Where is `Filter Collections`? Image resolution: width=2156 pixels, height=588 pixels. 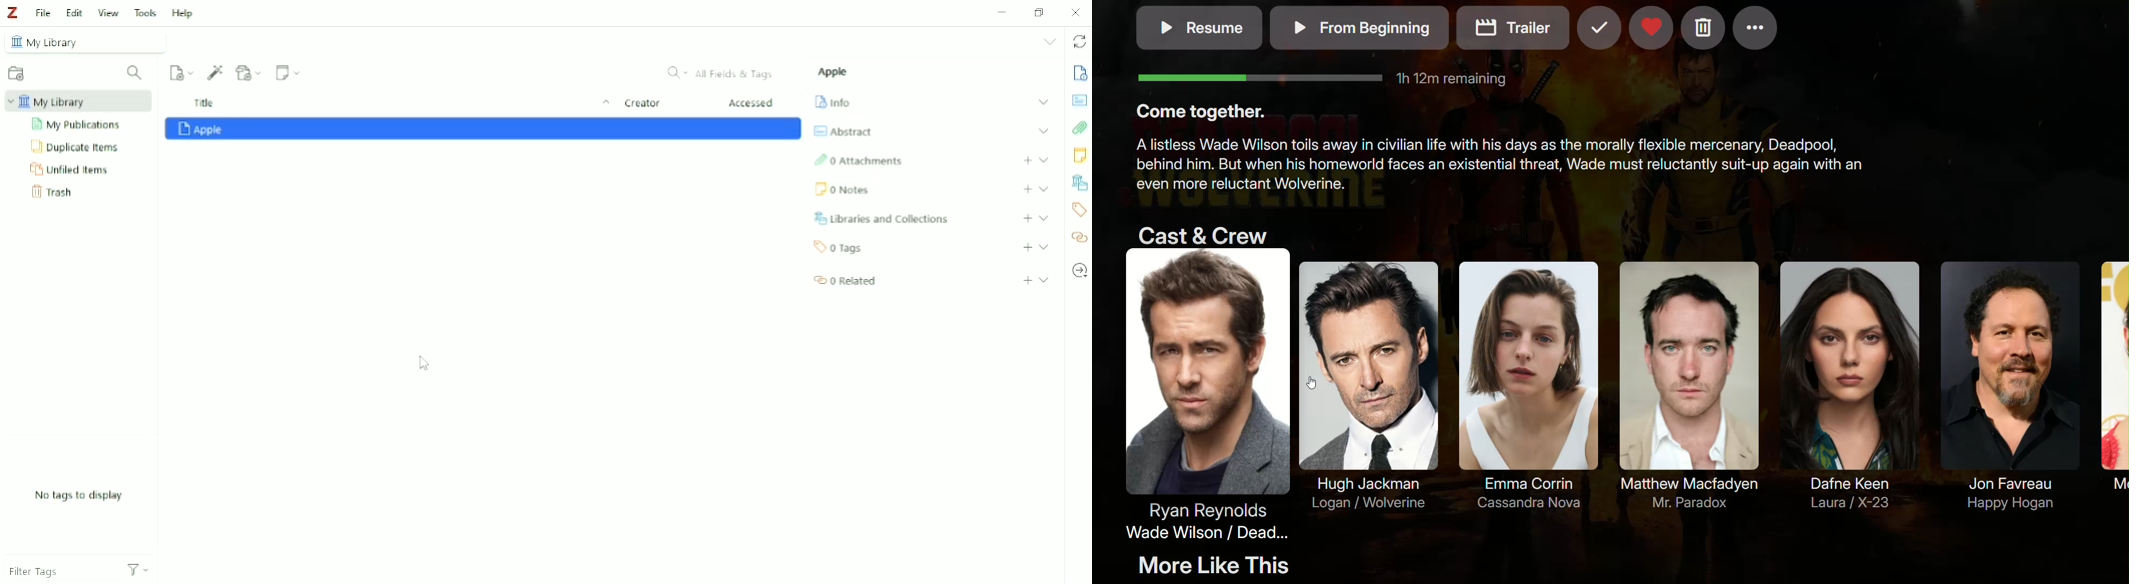 Filter Collections is located at coordinates (136, 73).